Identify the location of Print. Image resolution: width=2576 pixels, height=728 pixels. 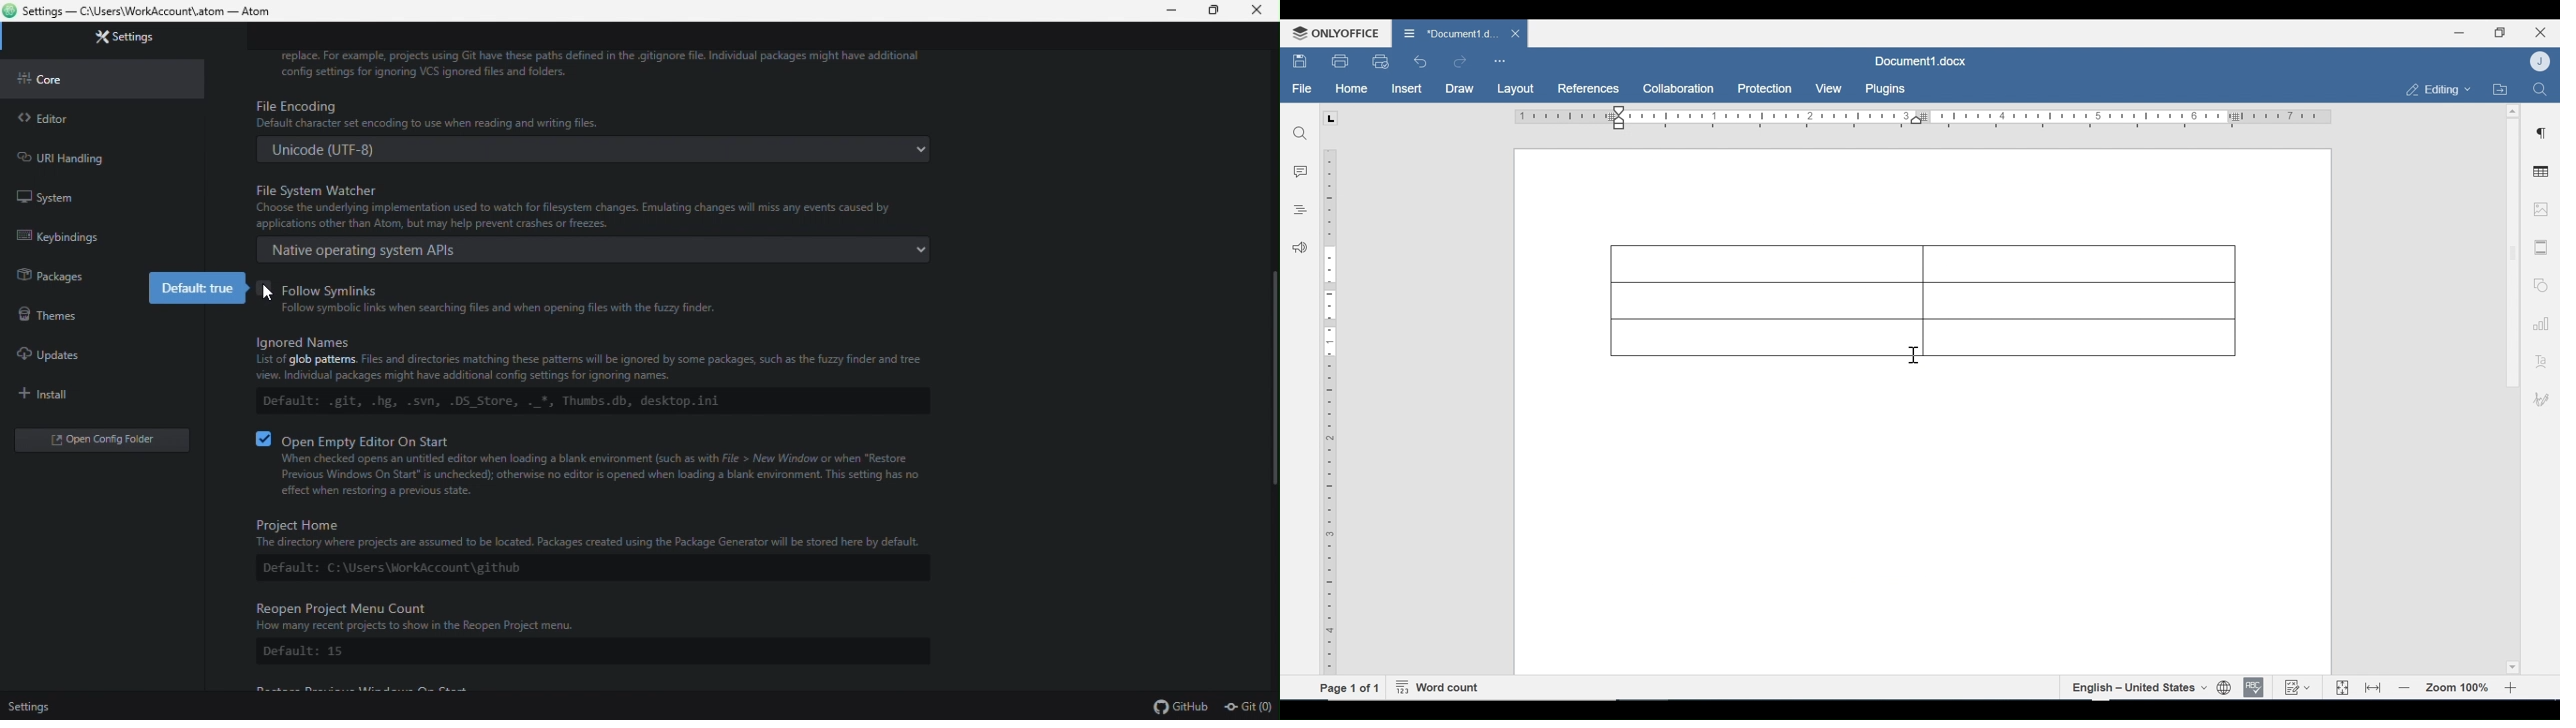
(1341, 61).